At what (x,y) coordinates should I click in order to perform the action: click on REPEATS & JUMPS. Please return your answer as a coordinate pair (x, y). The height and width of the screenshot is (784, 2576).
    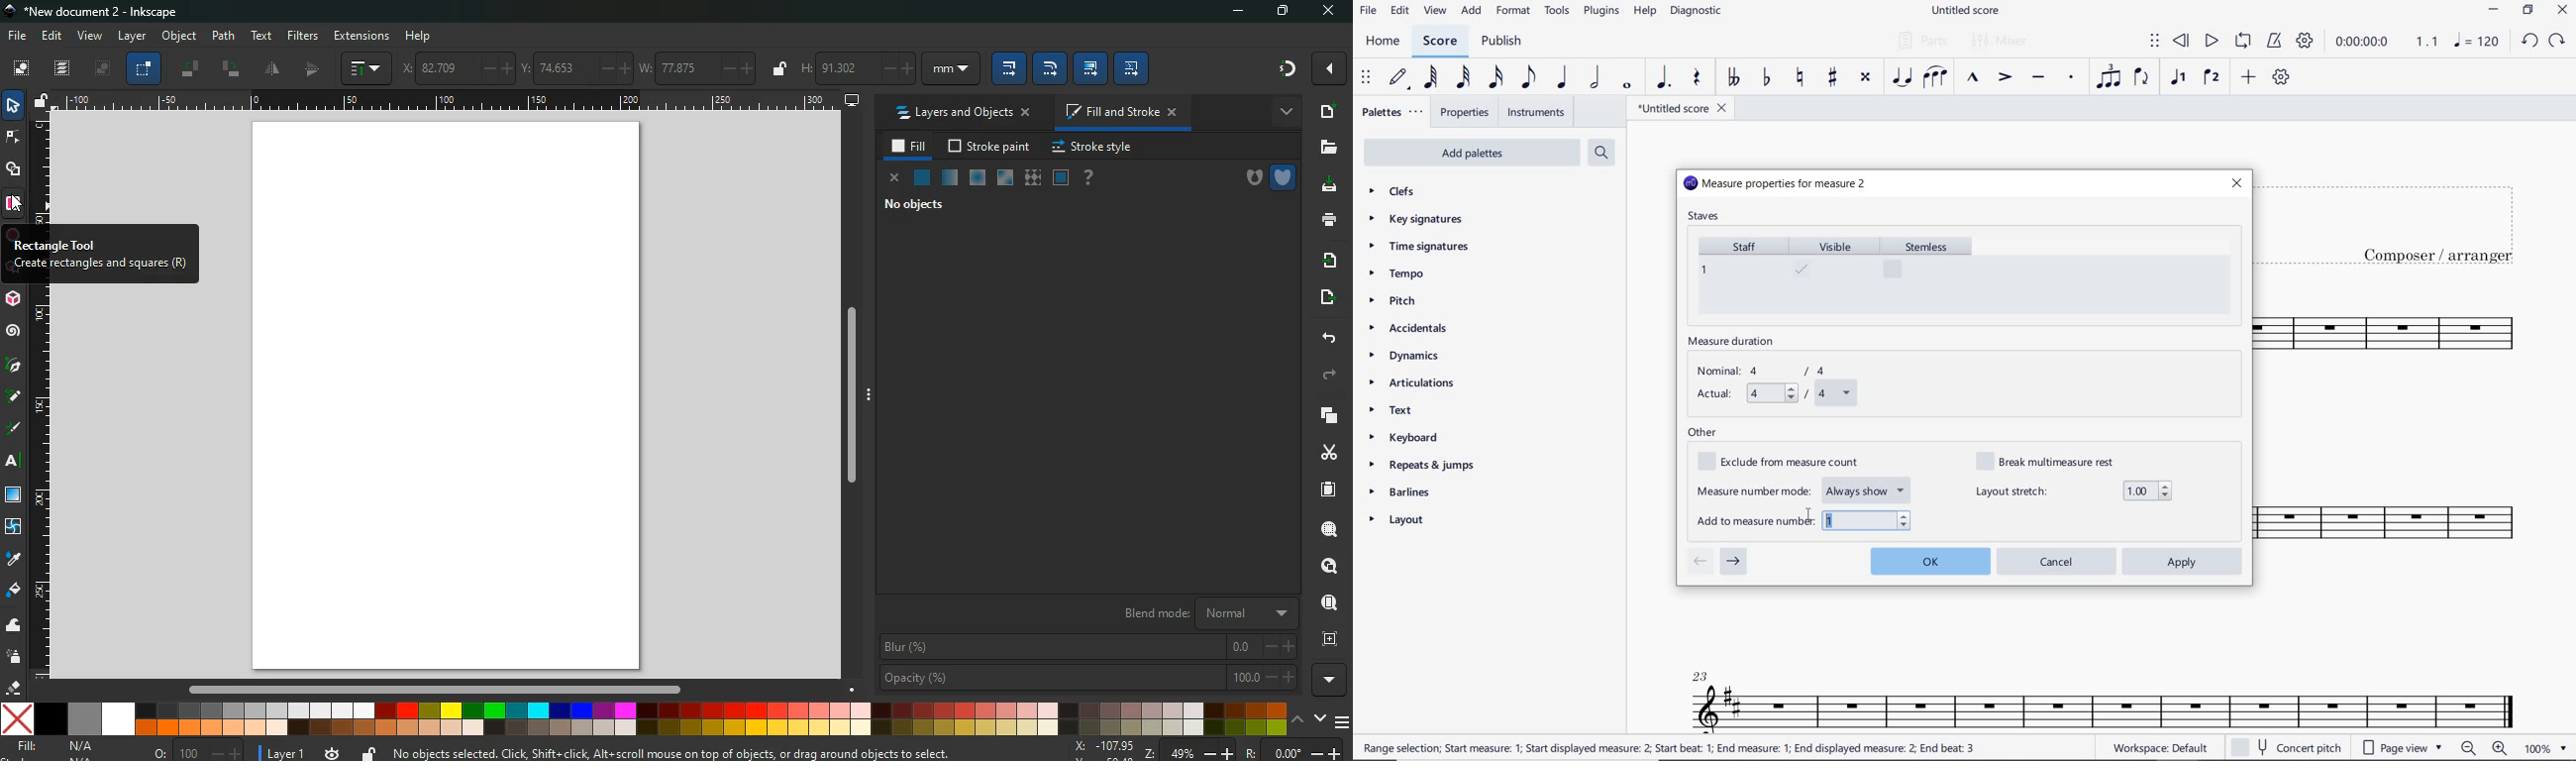
    Looking at the image, I should click on (1422, 467).